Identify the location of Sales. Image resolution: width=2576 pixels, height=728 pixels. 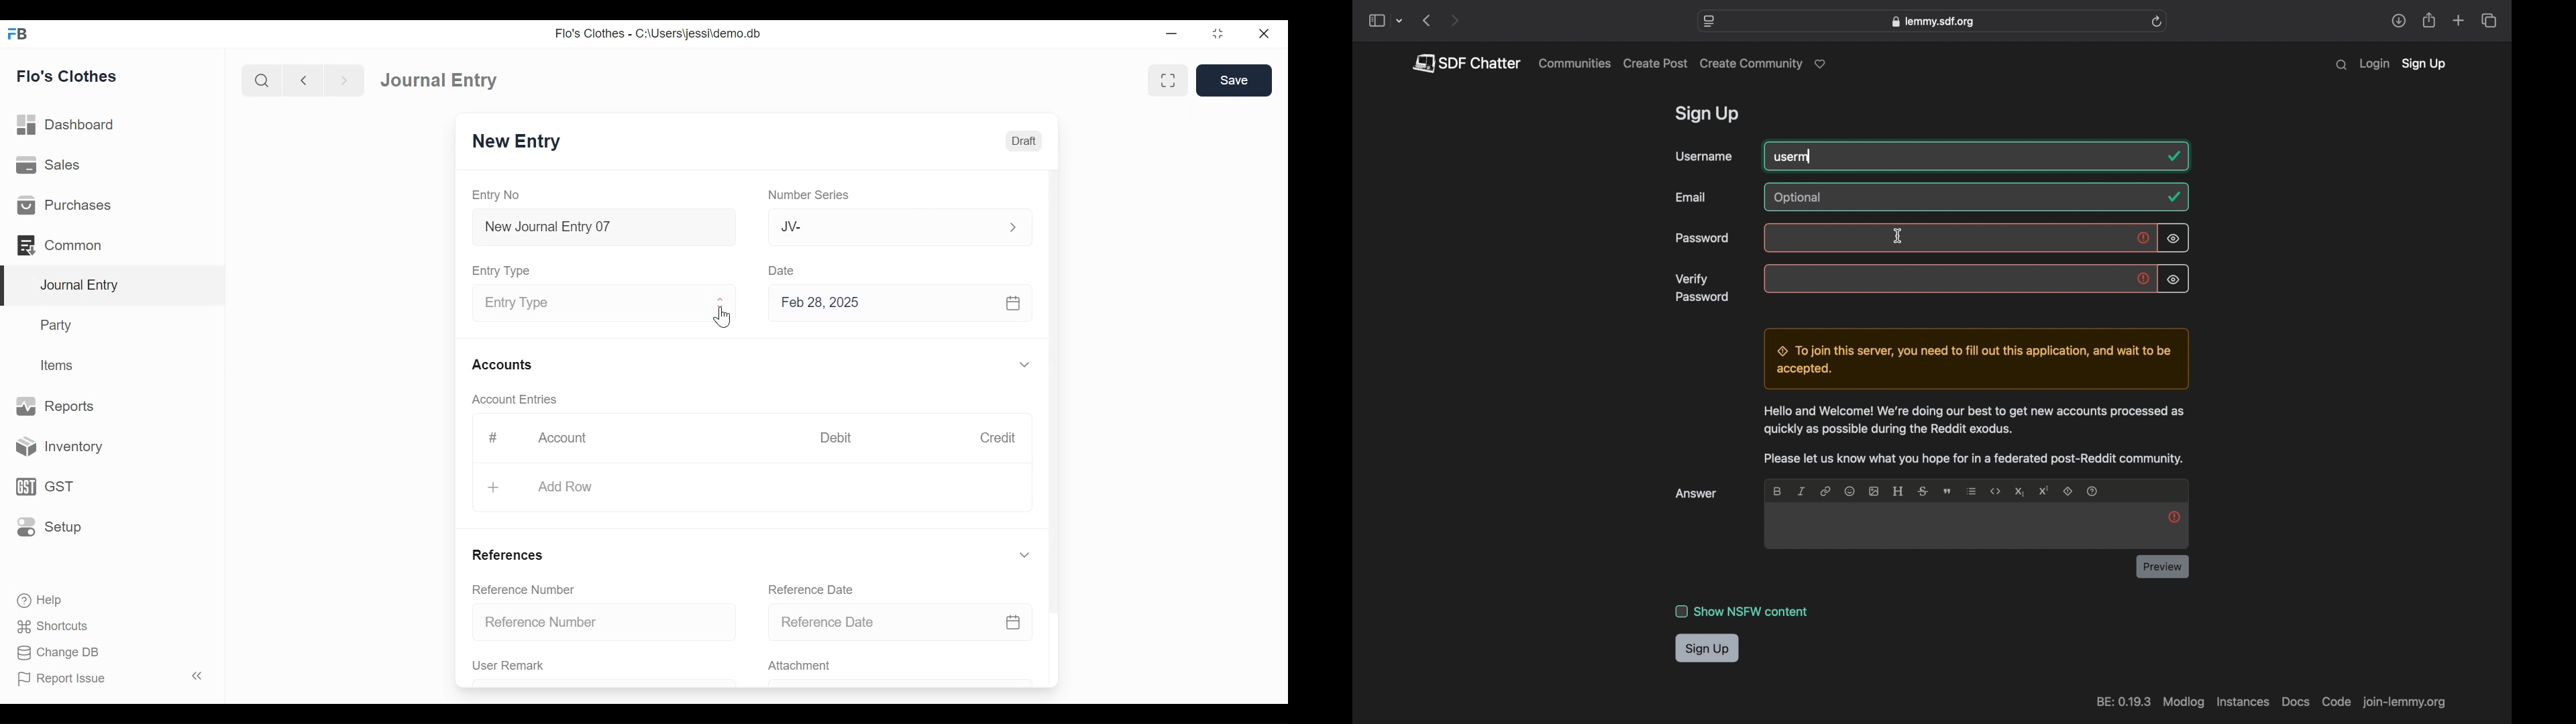
(50, 164).